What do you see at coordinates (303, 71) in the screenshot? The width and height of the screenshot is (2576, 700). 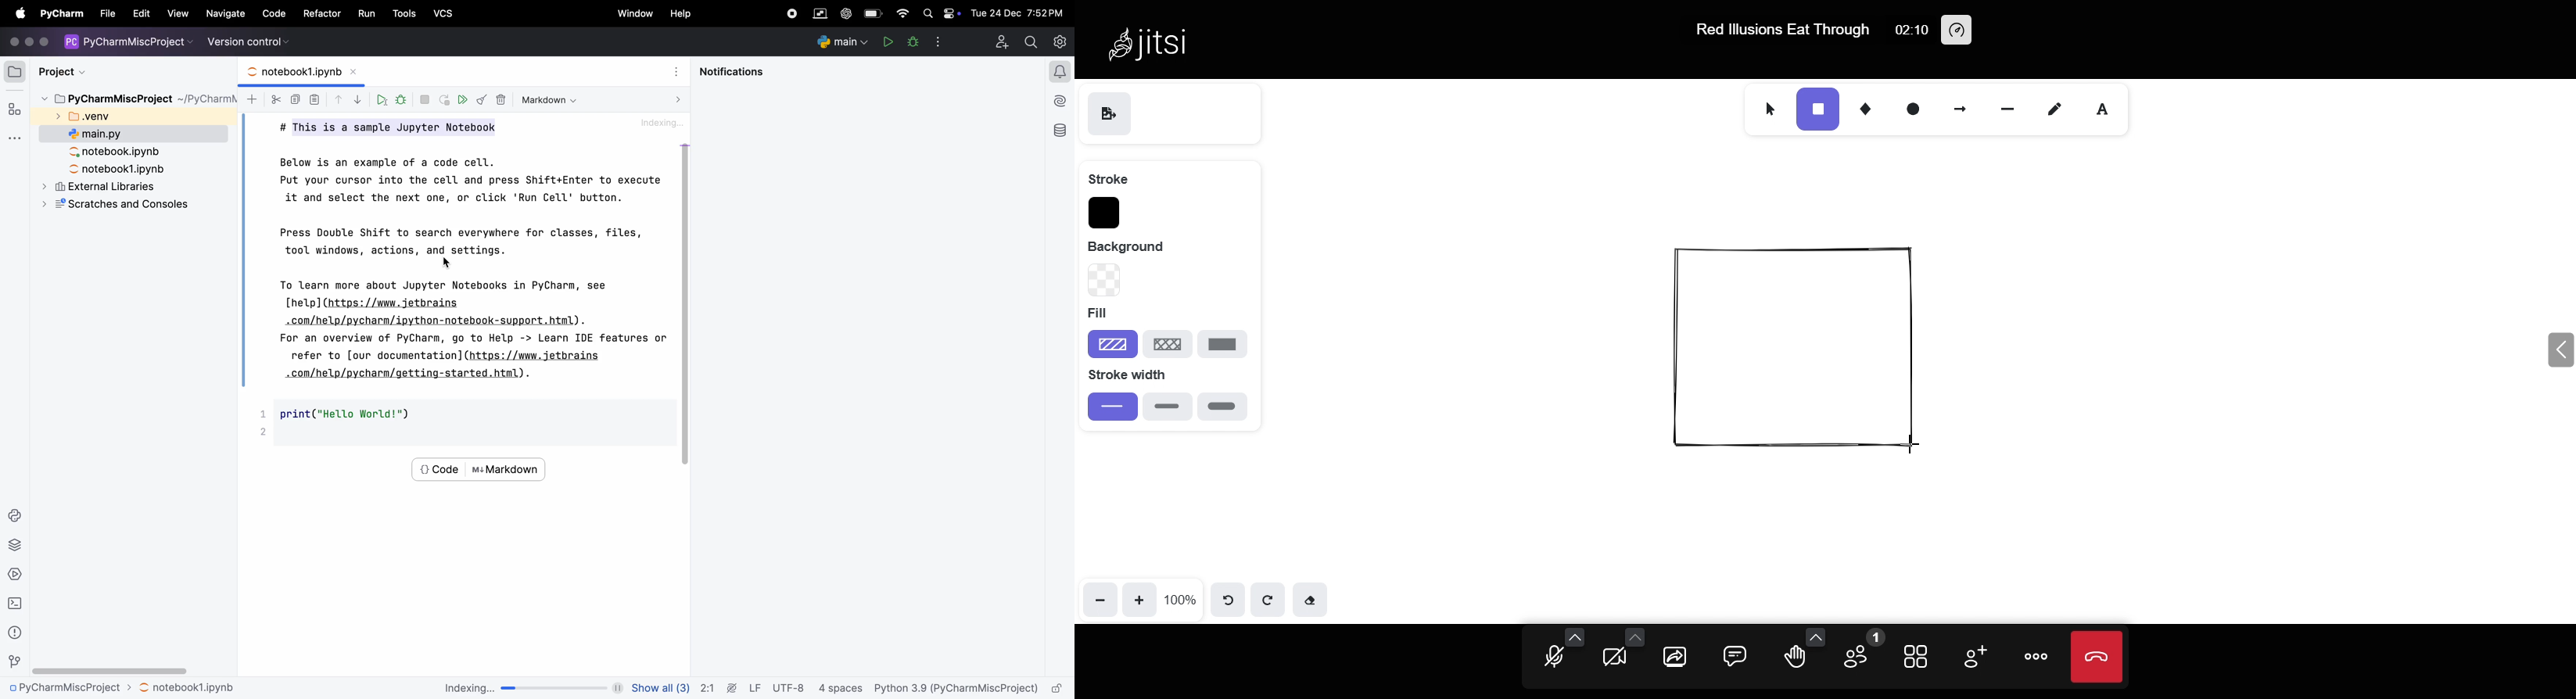 I see `notebook1.ipynb` at bounding box center [303, 71].